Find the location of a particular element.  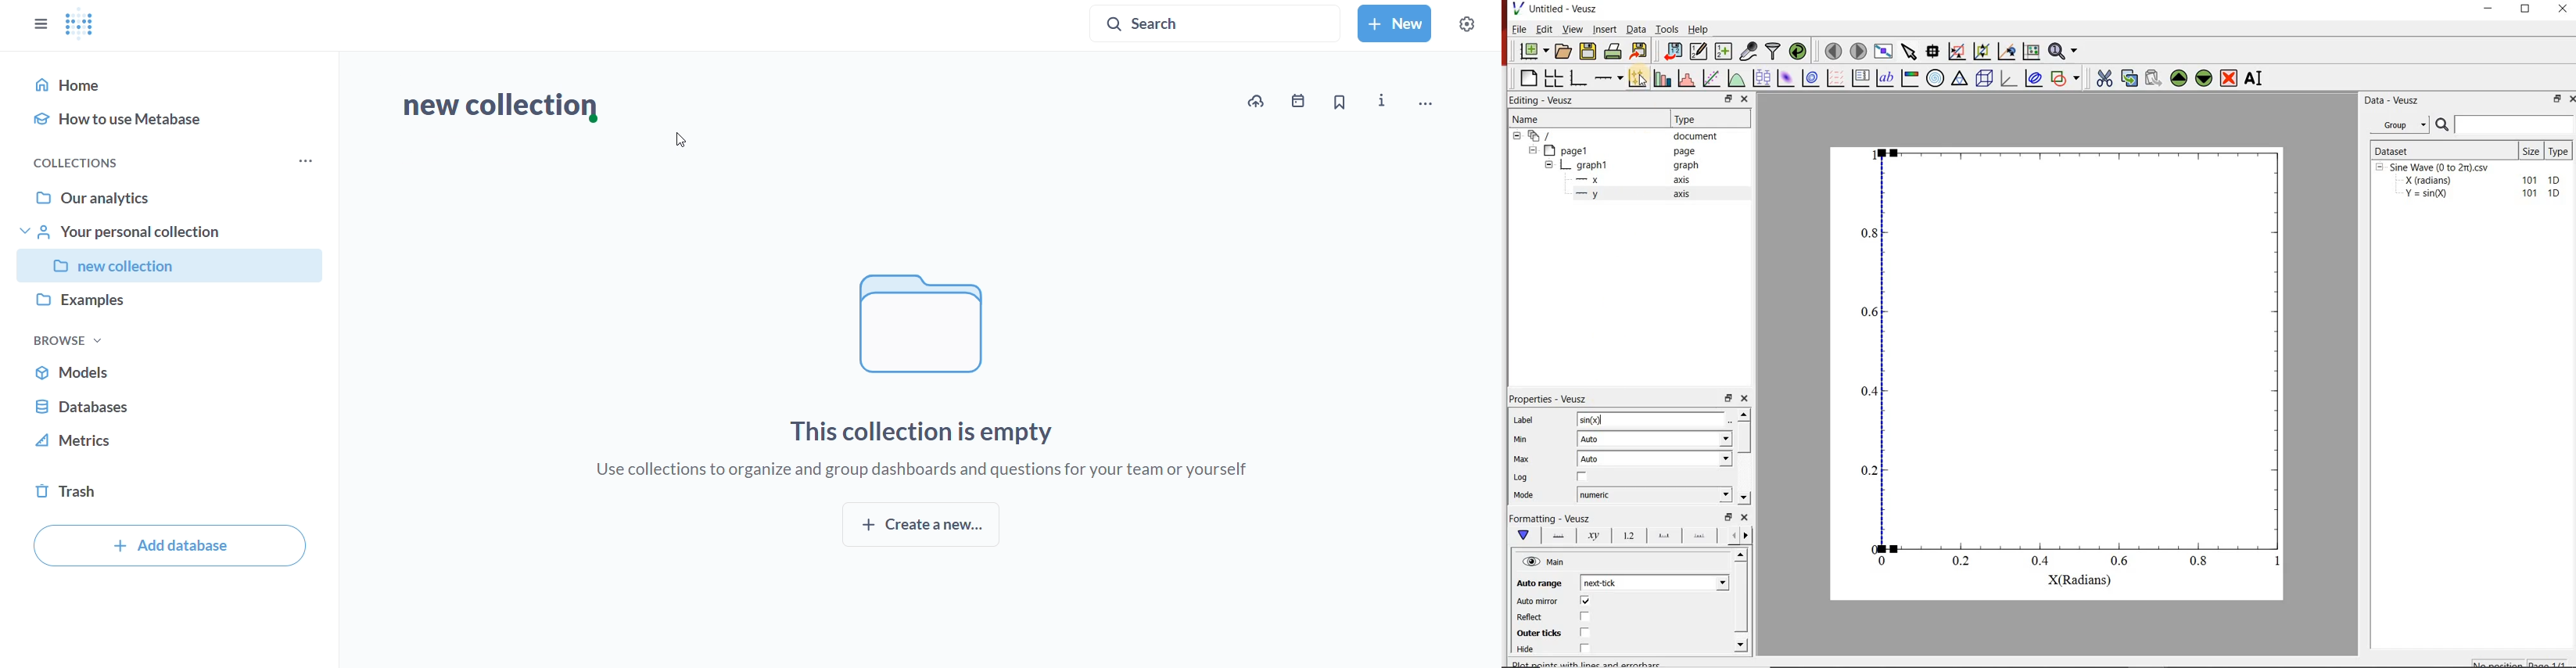

Checkboxes is located at coordinates (1582, 625).